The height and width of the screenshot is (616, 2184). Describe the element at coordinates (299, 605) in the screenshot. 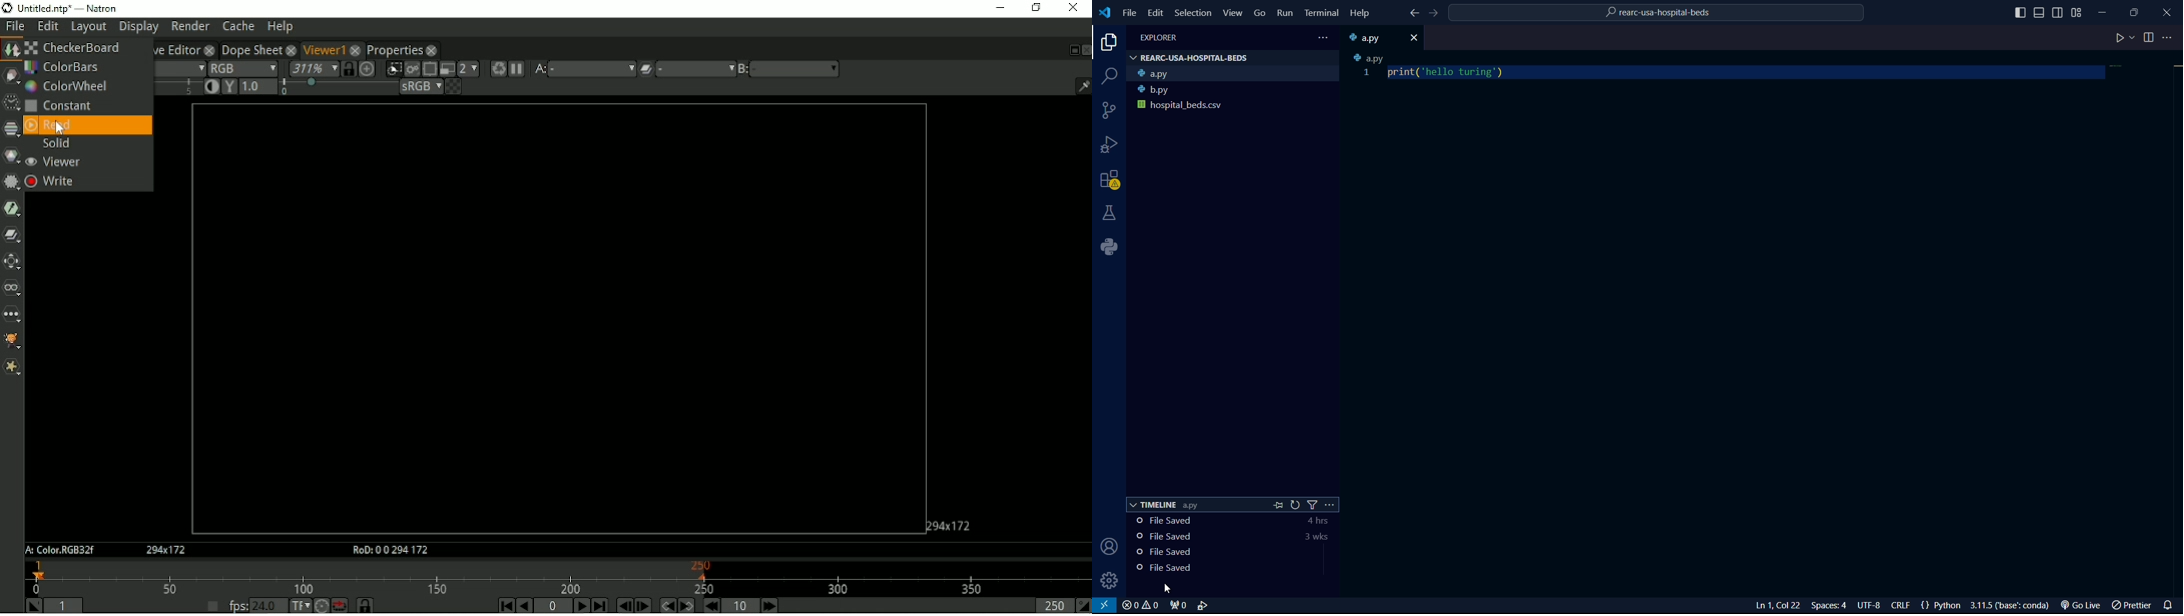

I see `Set time display format` at that location.